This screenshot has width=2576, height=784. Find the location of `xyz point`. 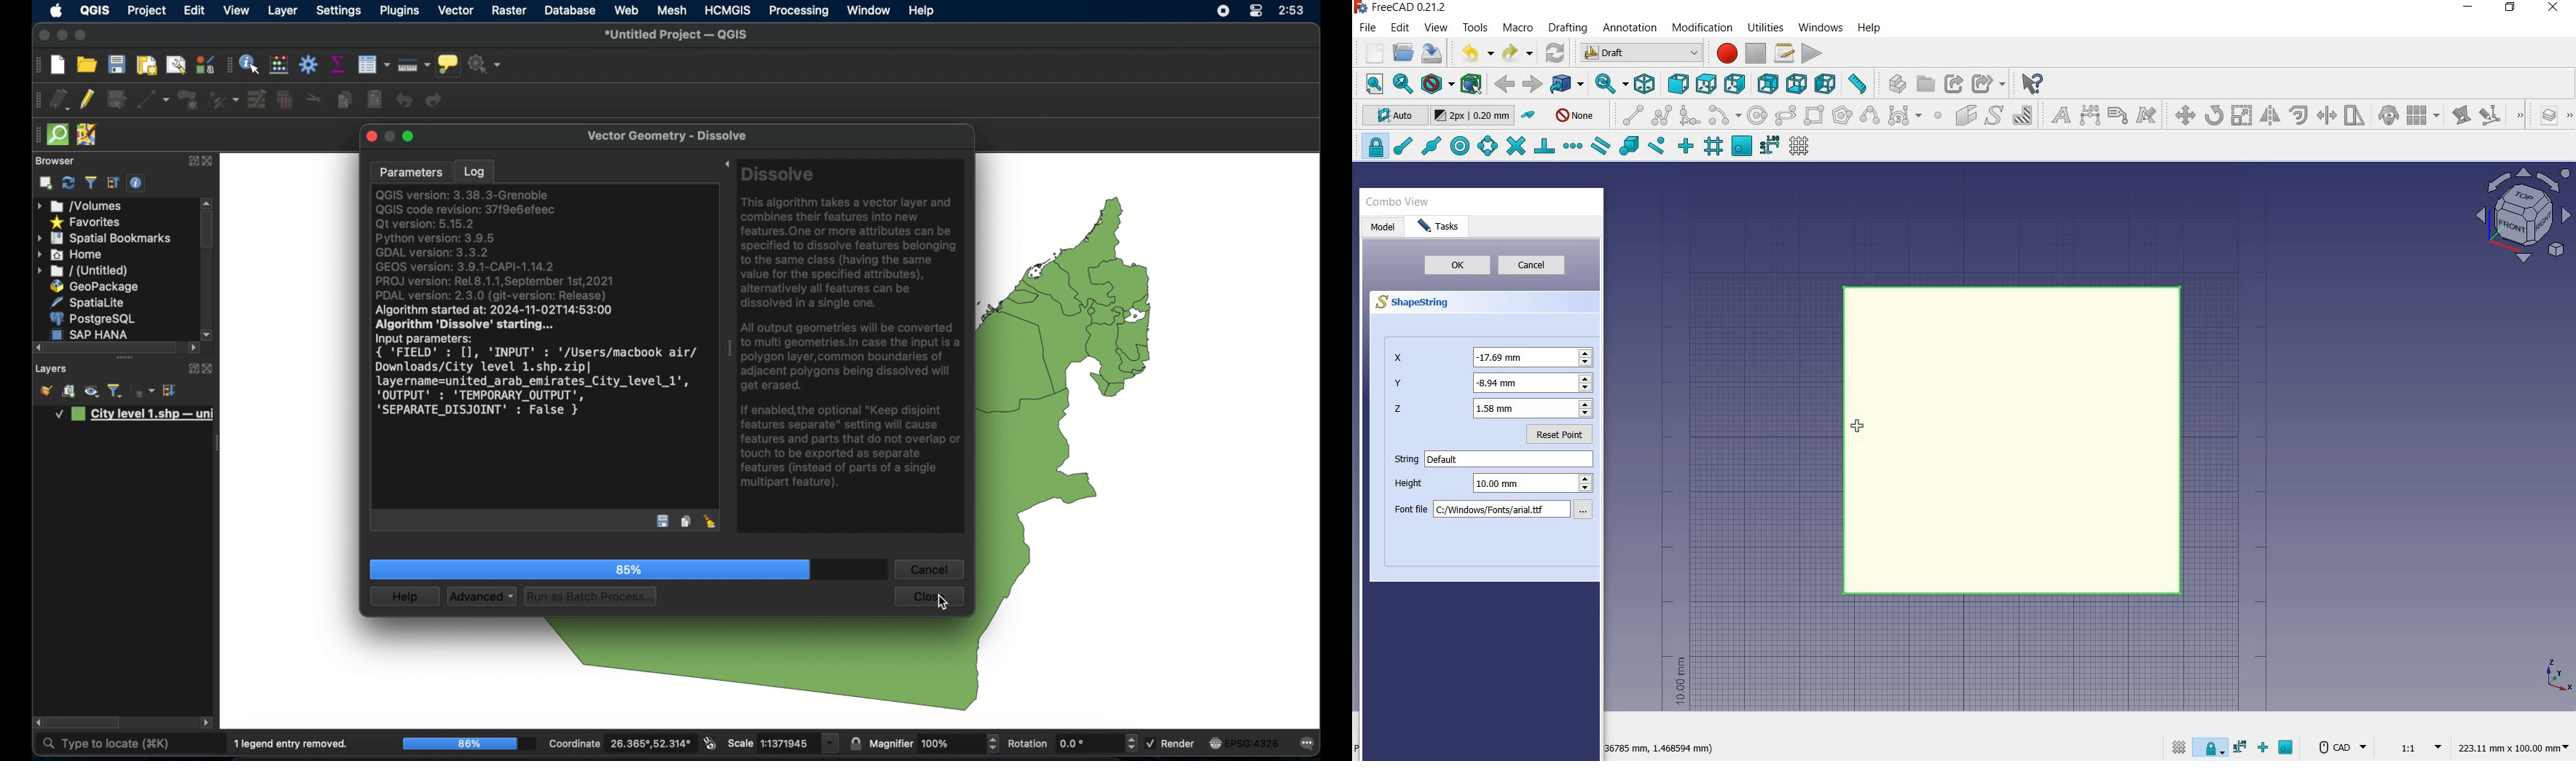

xyz point is located at coordinates (2558, 675).